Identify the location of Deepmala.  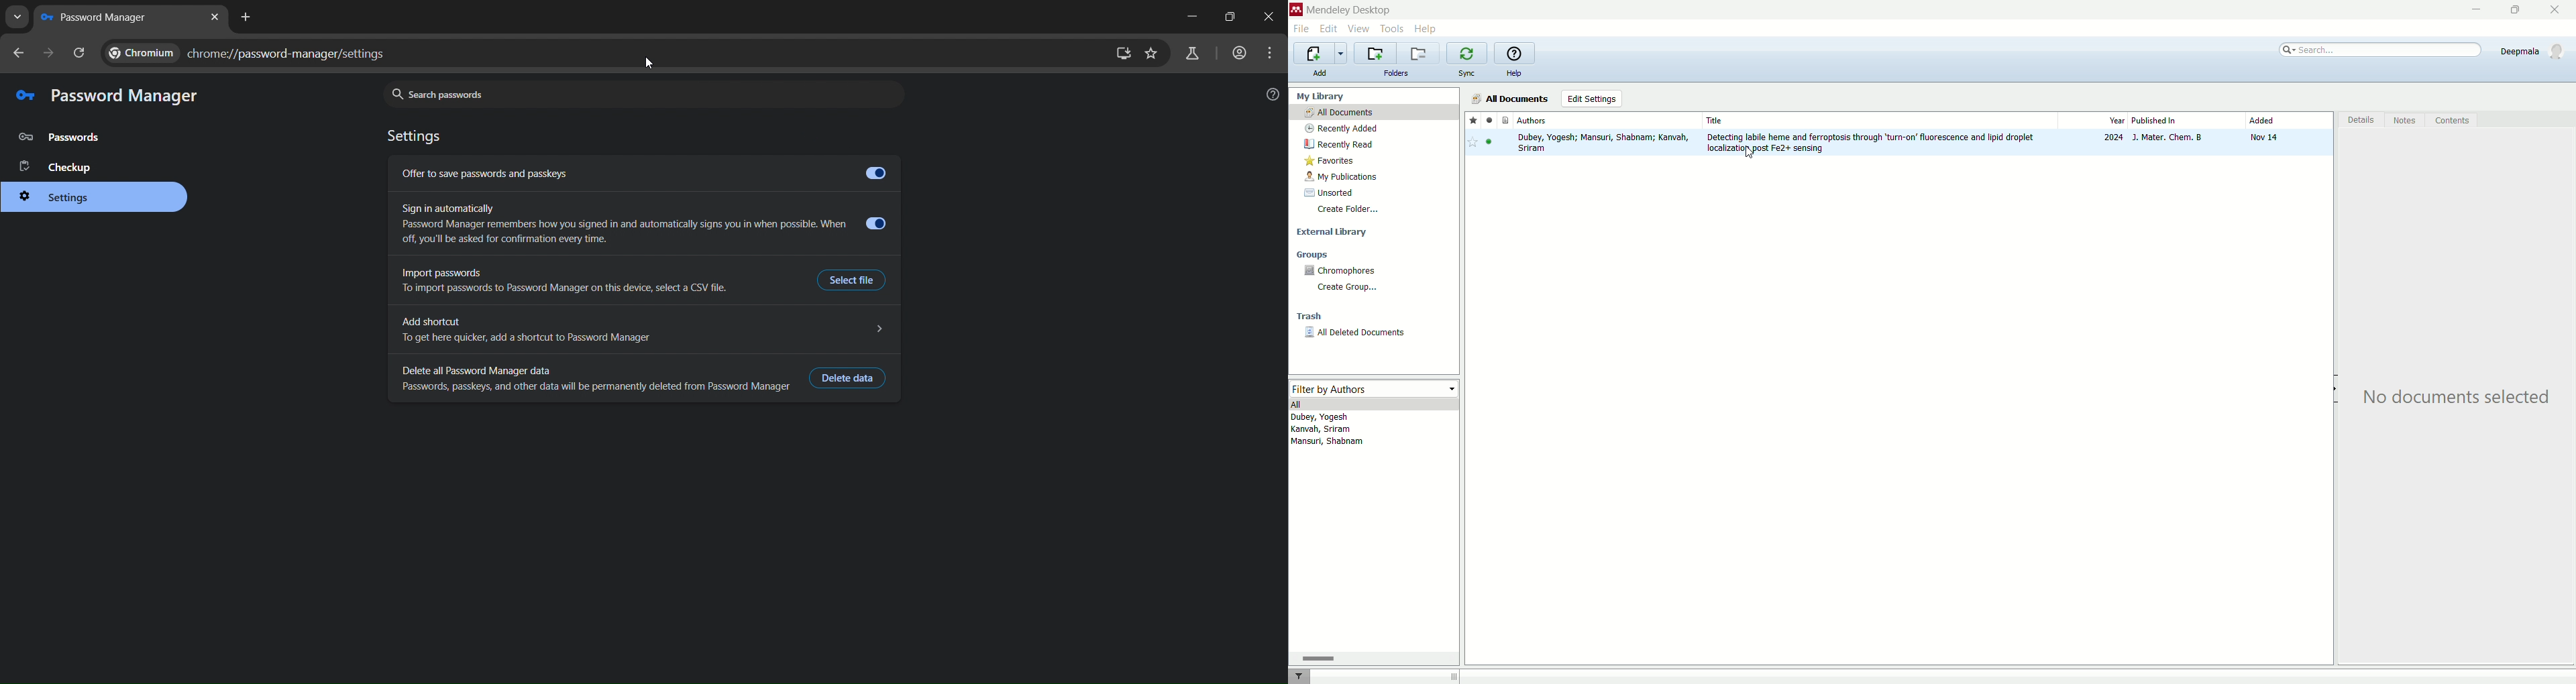
(2533, 49).